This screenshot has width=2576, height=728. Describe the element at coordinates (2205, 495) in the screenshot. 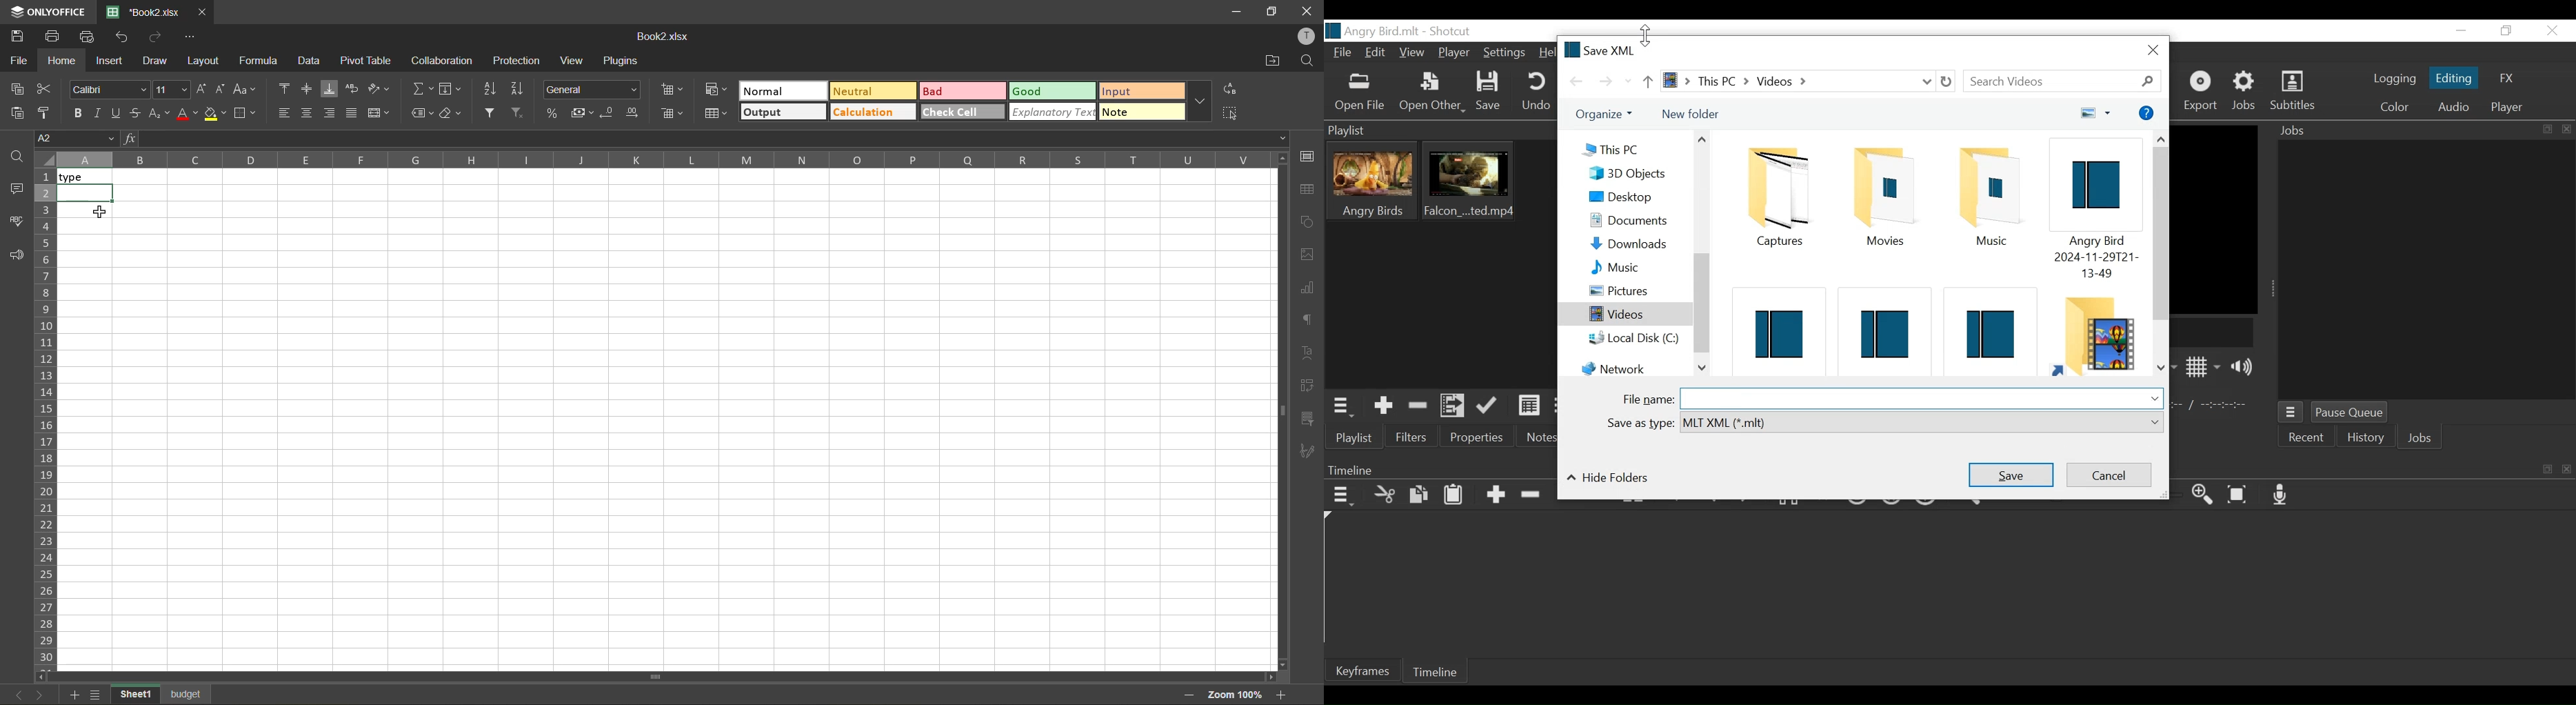

I see `Zoom timeline in` at that location.